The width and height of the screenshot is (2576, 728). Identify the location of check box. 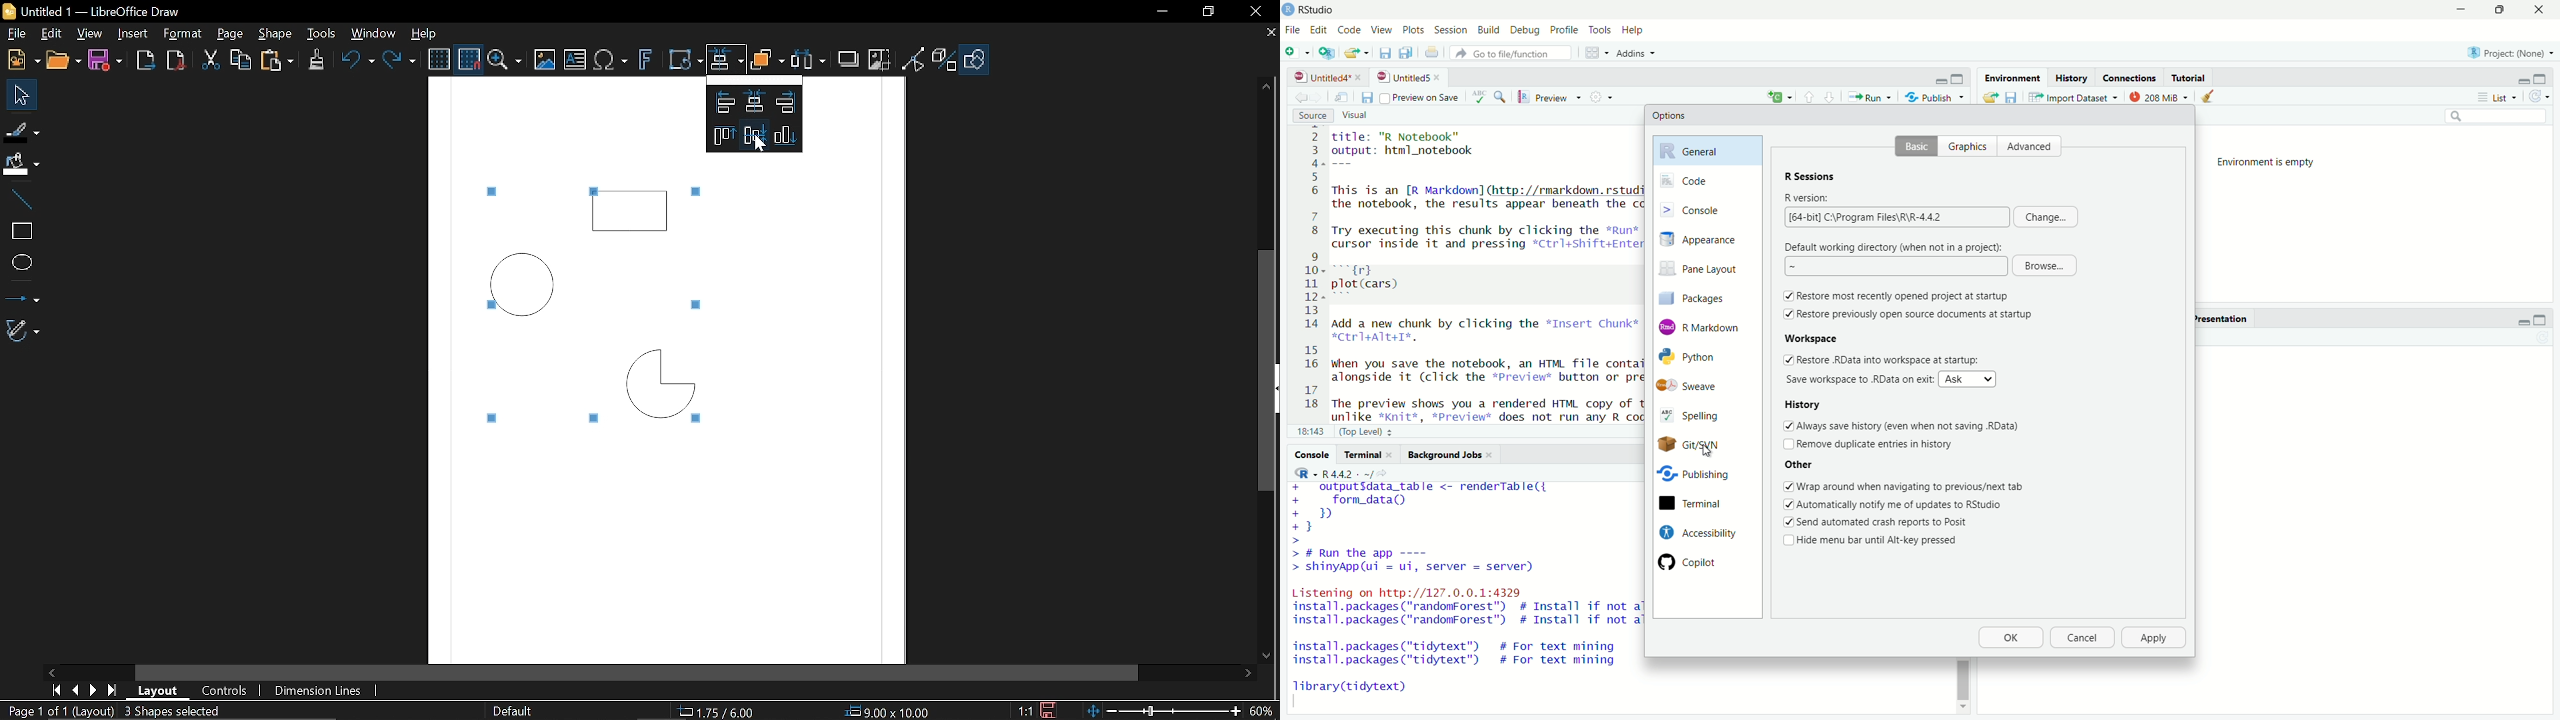
(1786, 445).